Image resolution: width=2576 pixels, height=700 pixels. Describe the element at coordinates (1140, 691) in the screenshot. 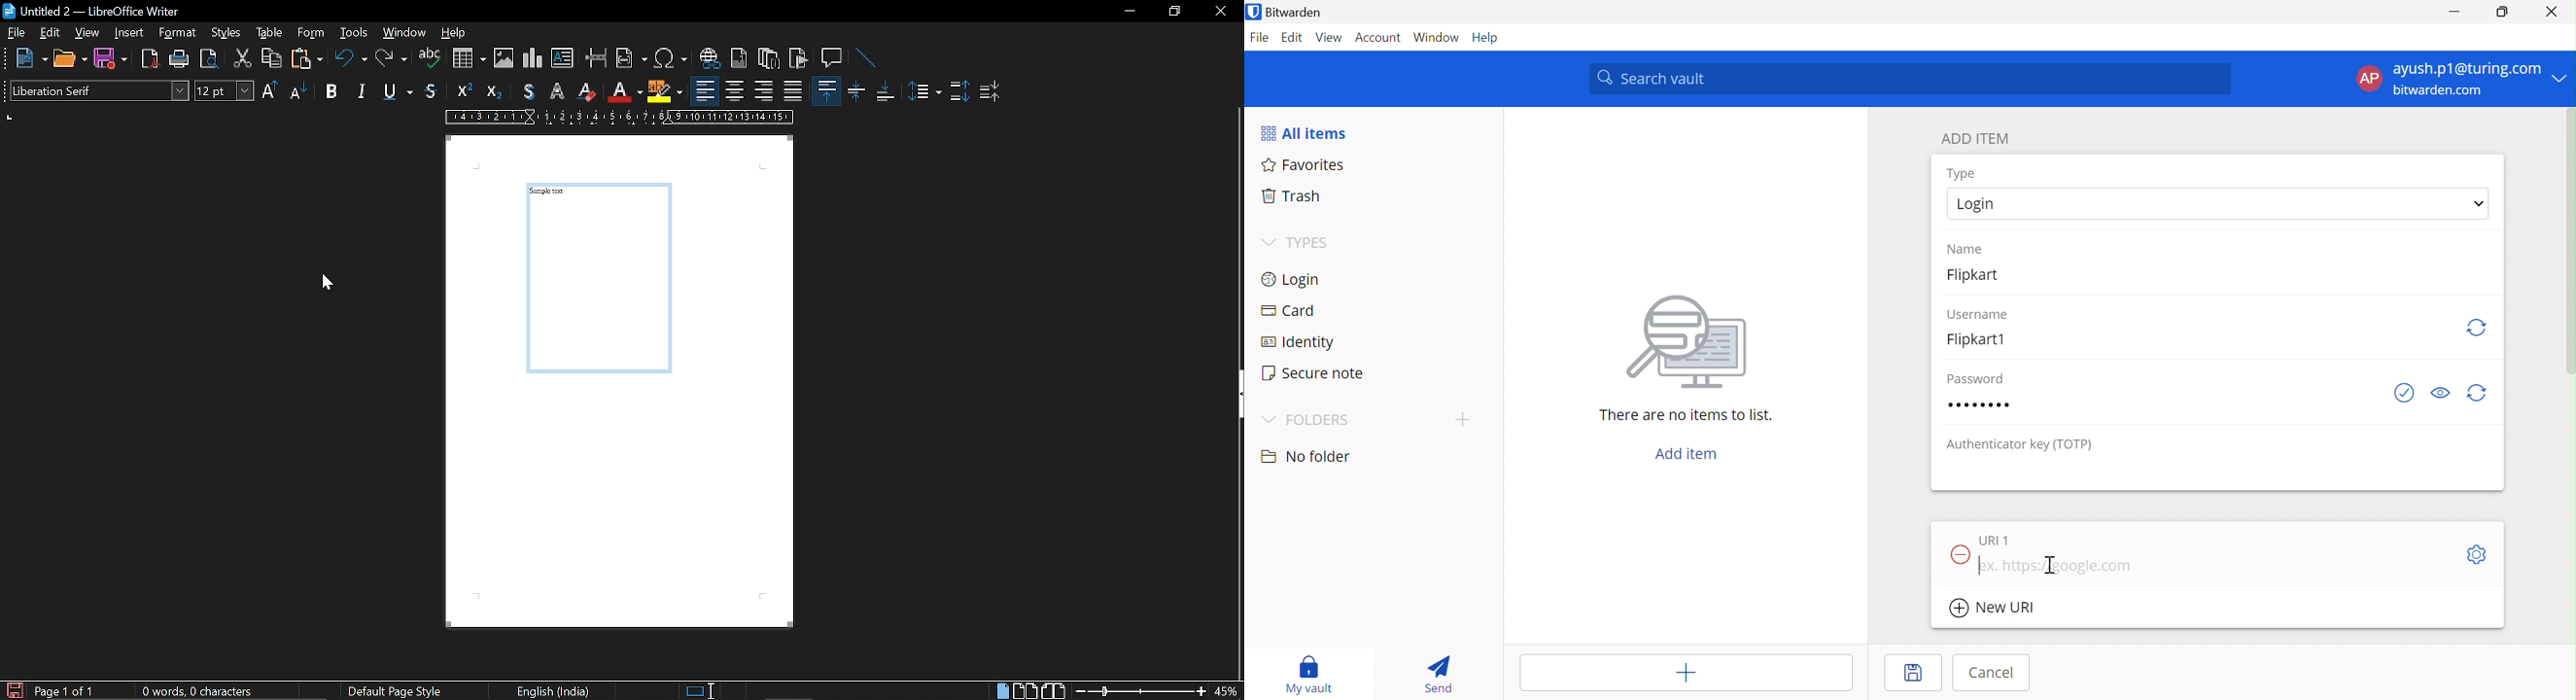

I see `change zoom` at that location.